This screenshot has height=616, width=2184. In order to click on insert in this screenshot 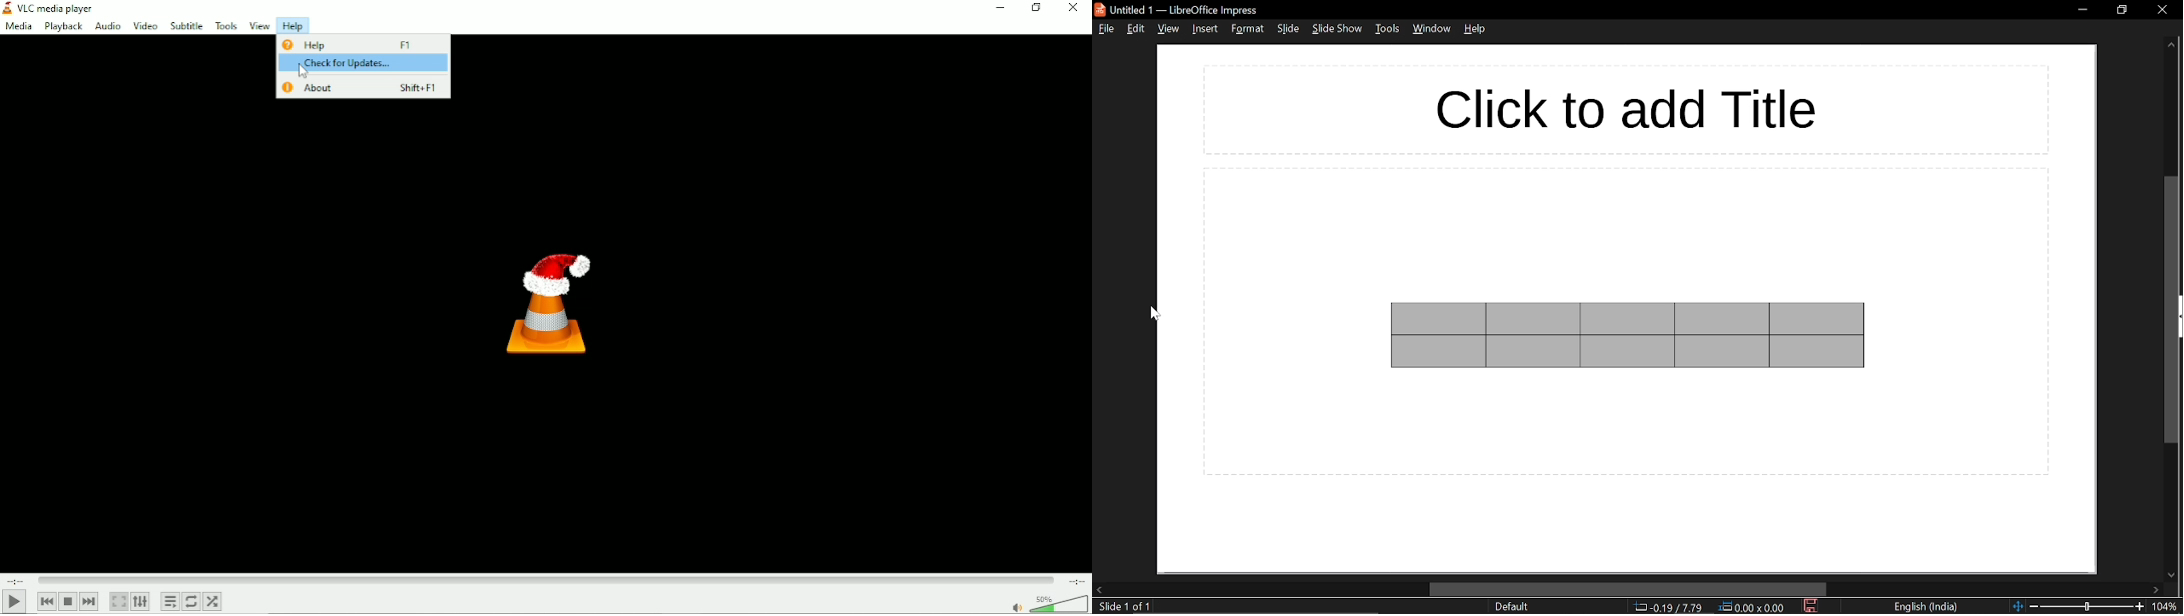, I will do `click(1205, 29)`.